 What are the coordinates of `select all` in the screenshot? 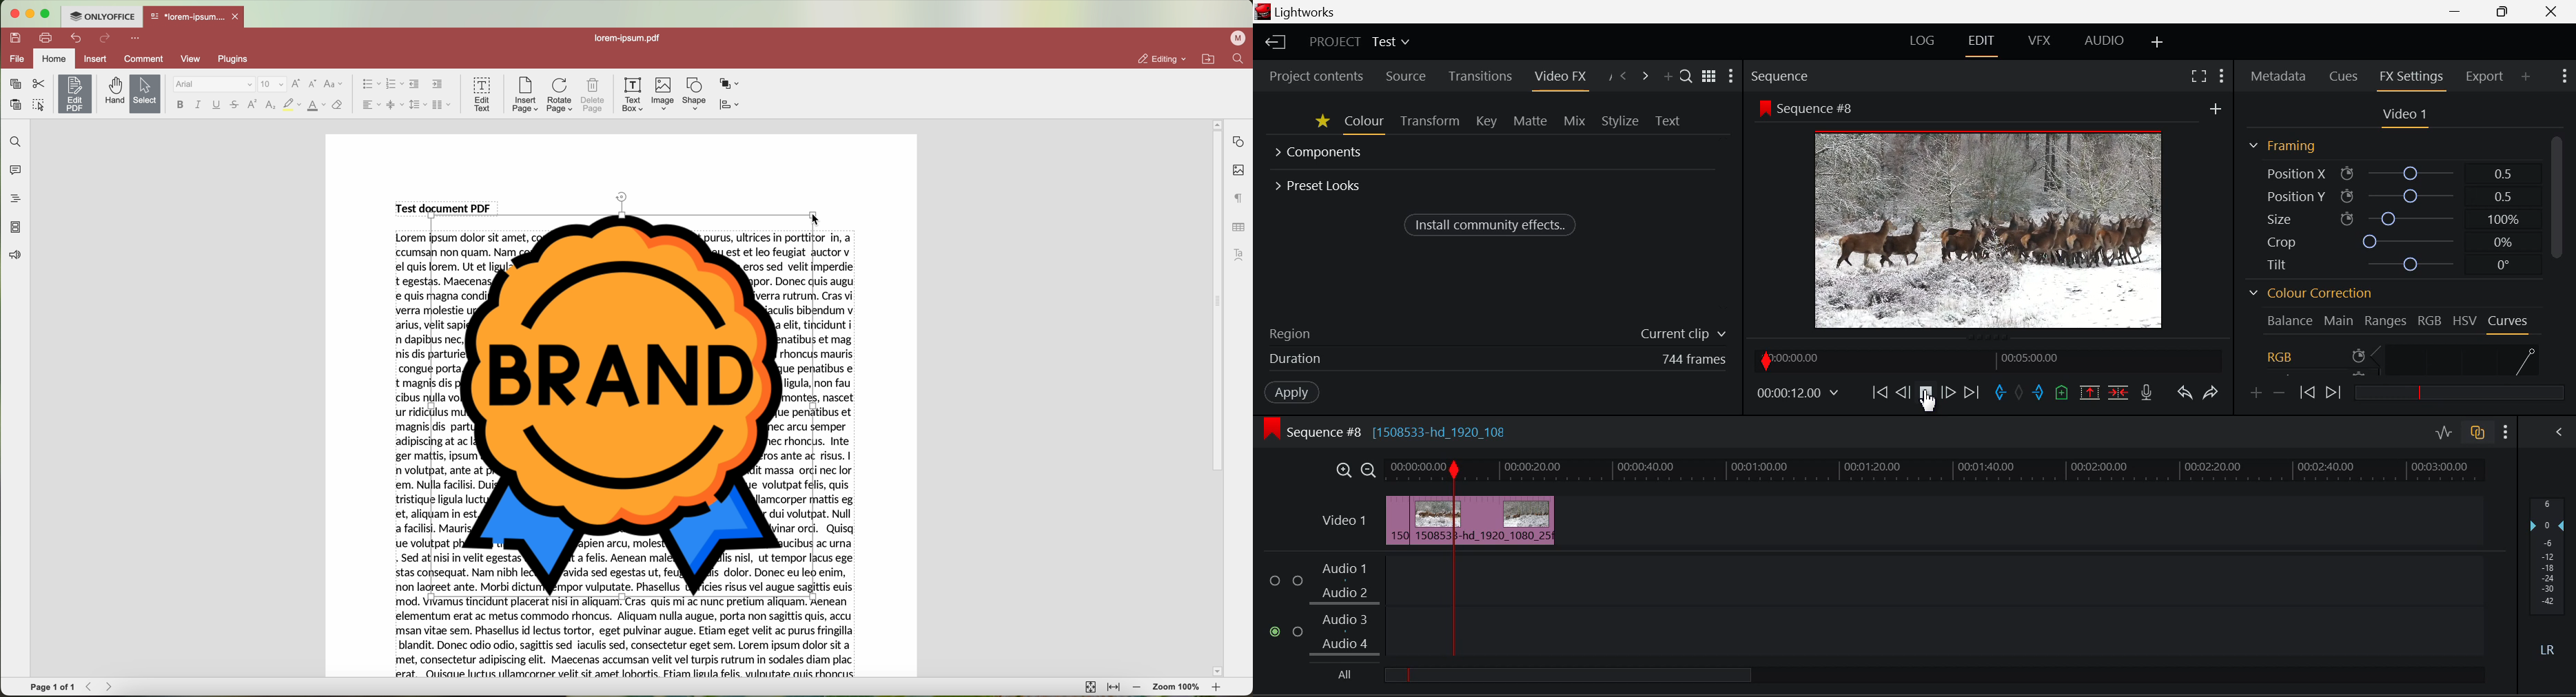 It's located at (38, 106).